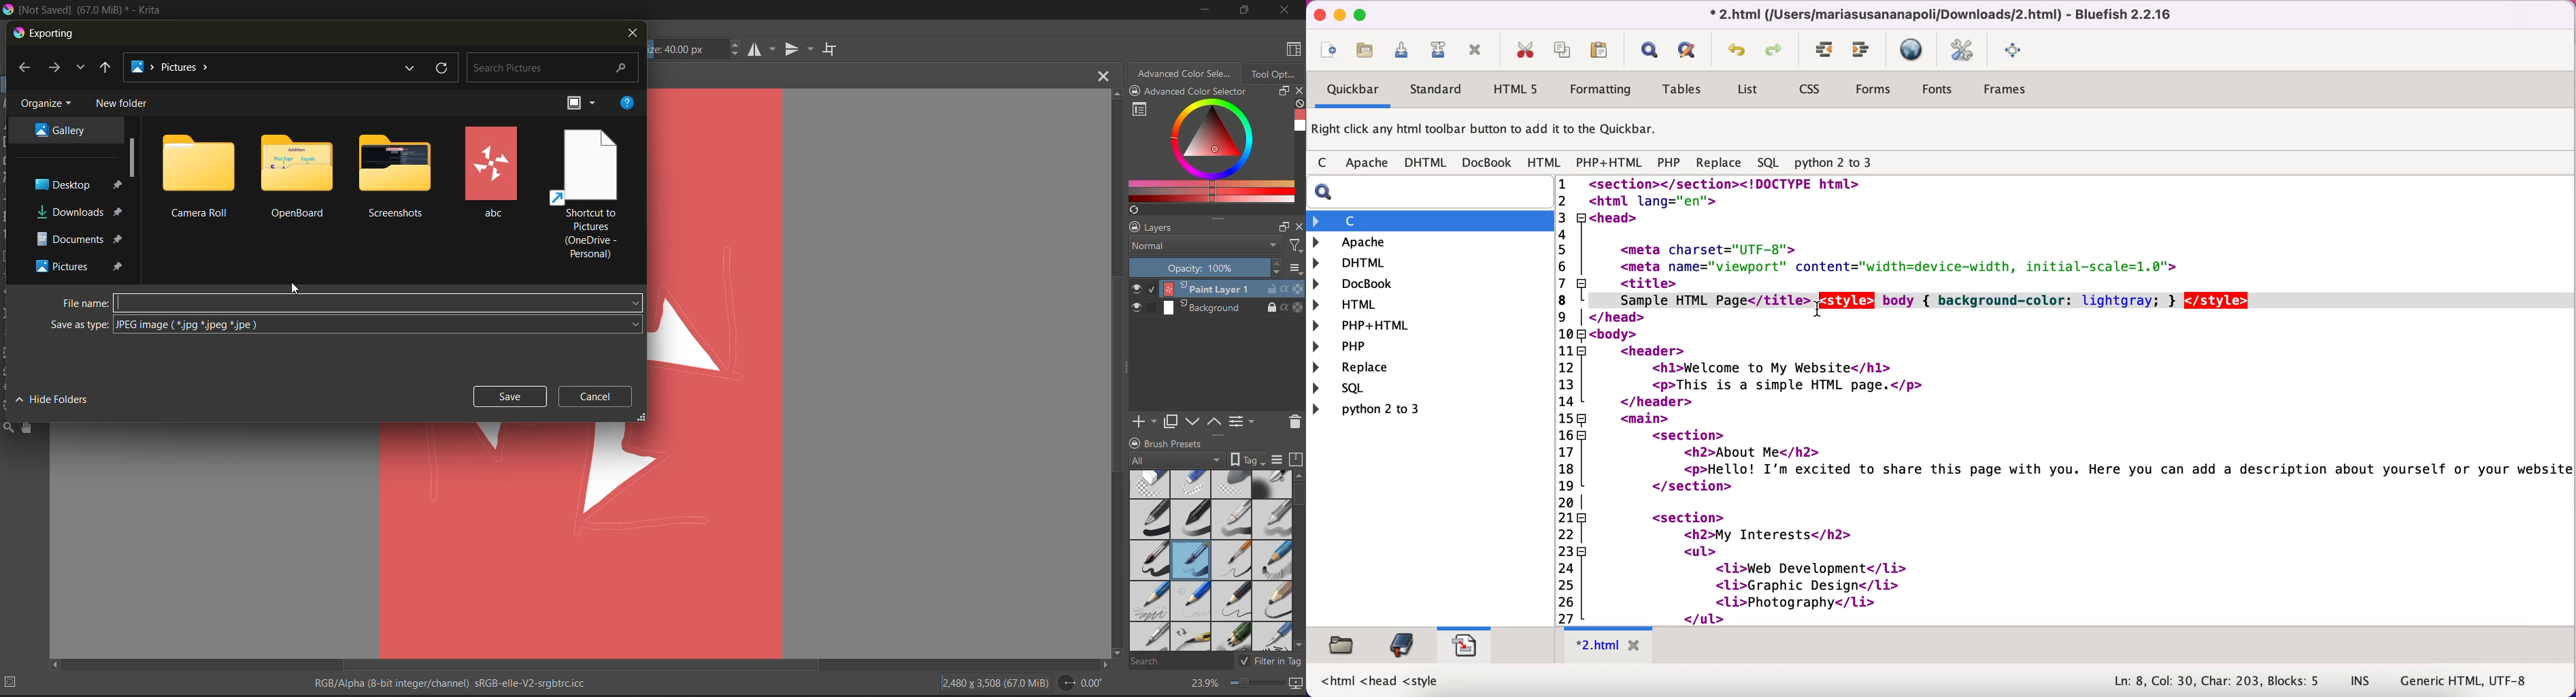 The image size is (2576, 700). What do you see at coordinates (1298, 496) in the screenshot?
I see `horizontal scroll bar` at bounding box center [1298, 496].